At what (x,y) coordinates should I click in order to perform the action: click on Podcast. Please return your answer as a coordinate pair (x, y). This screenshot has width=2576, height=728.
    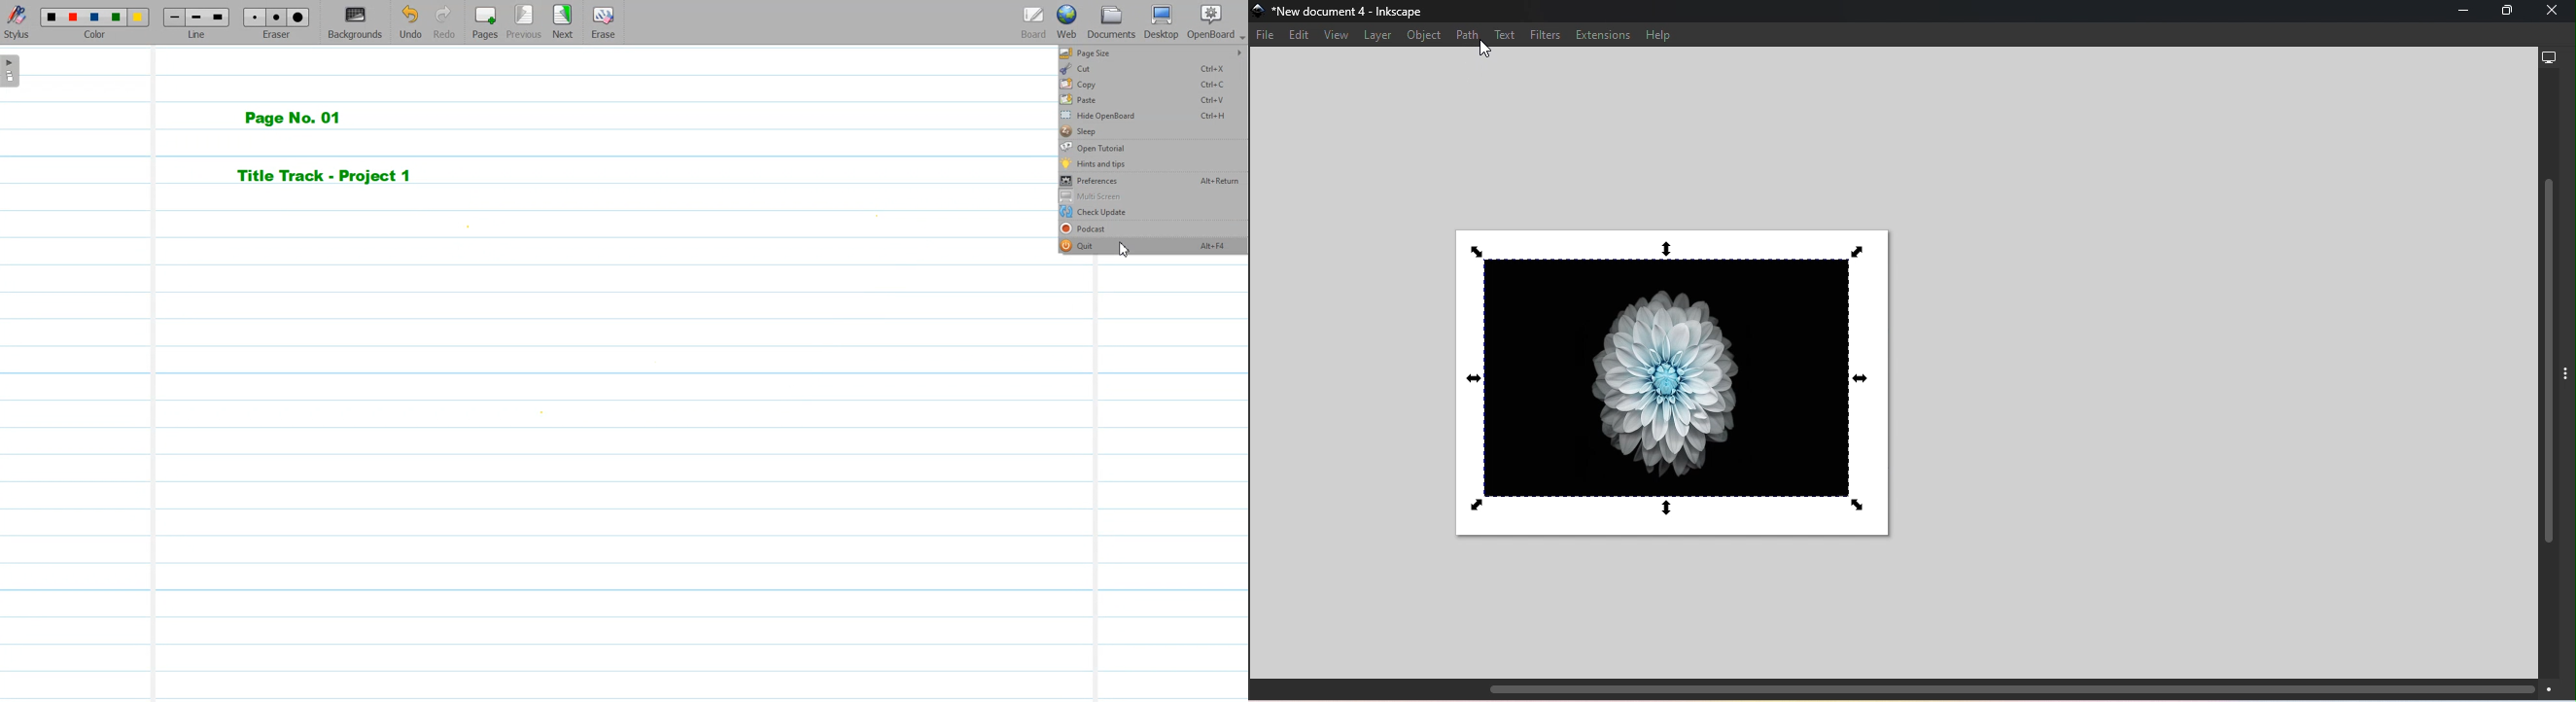
    Looking at the image, I should click on (1154, 229).